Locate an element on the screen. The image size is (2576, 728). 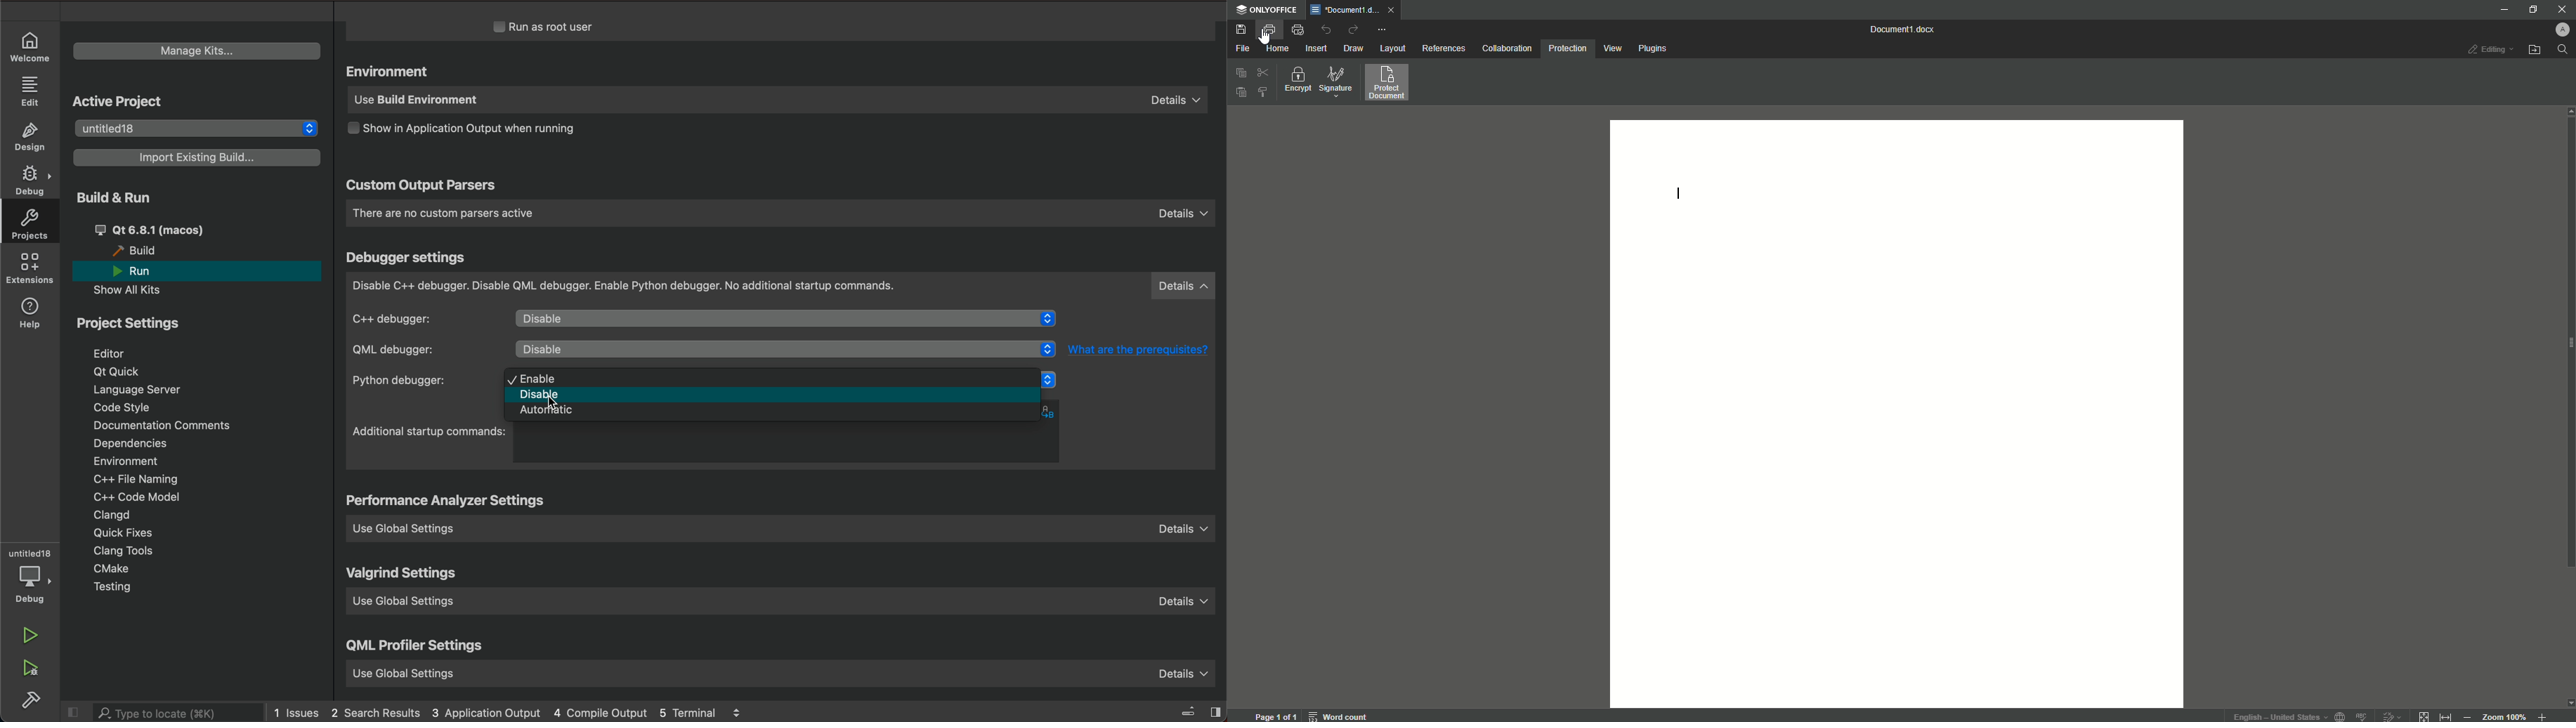
Draw is located at coordinates (1354, 49).